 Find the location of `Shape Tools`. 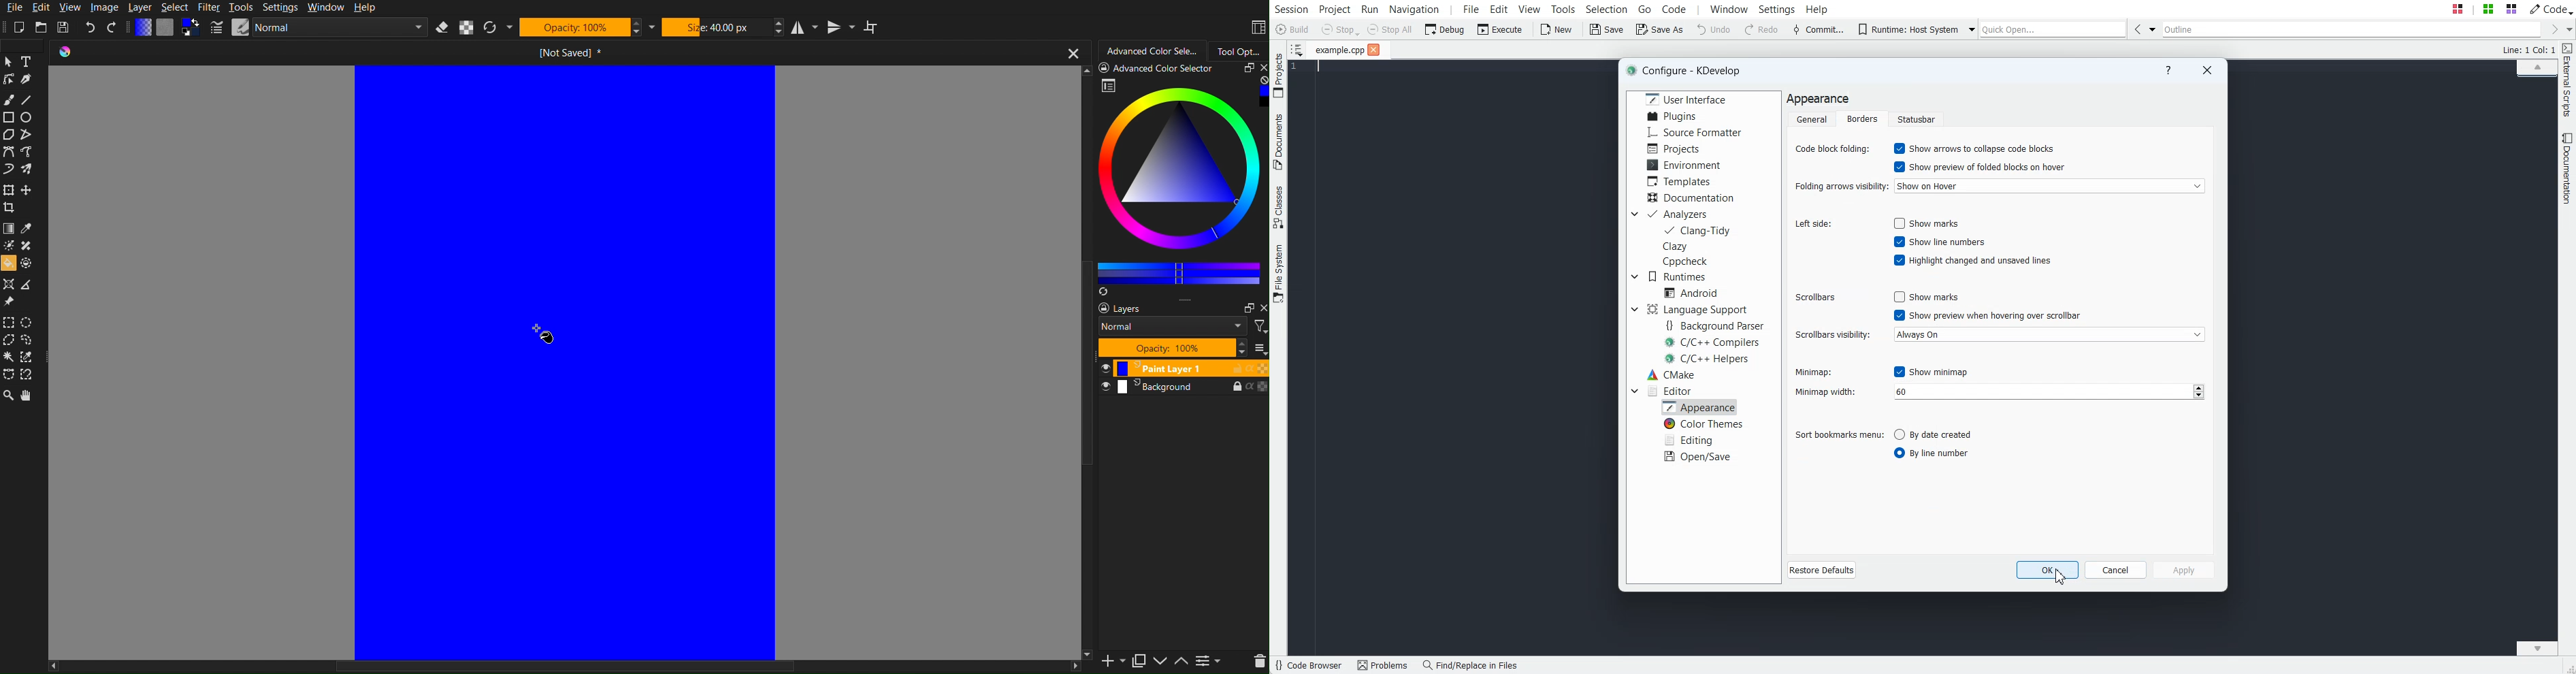

Shape Tools is located at coordinates (21, 126).